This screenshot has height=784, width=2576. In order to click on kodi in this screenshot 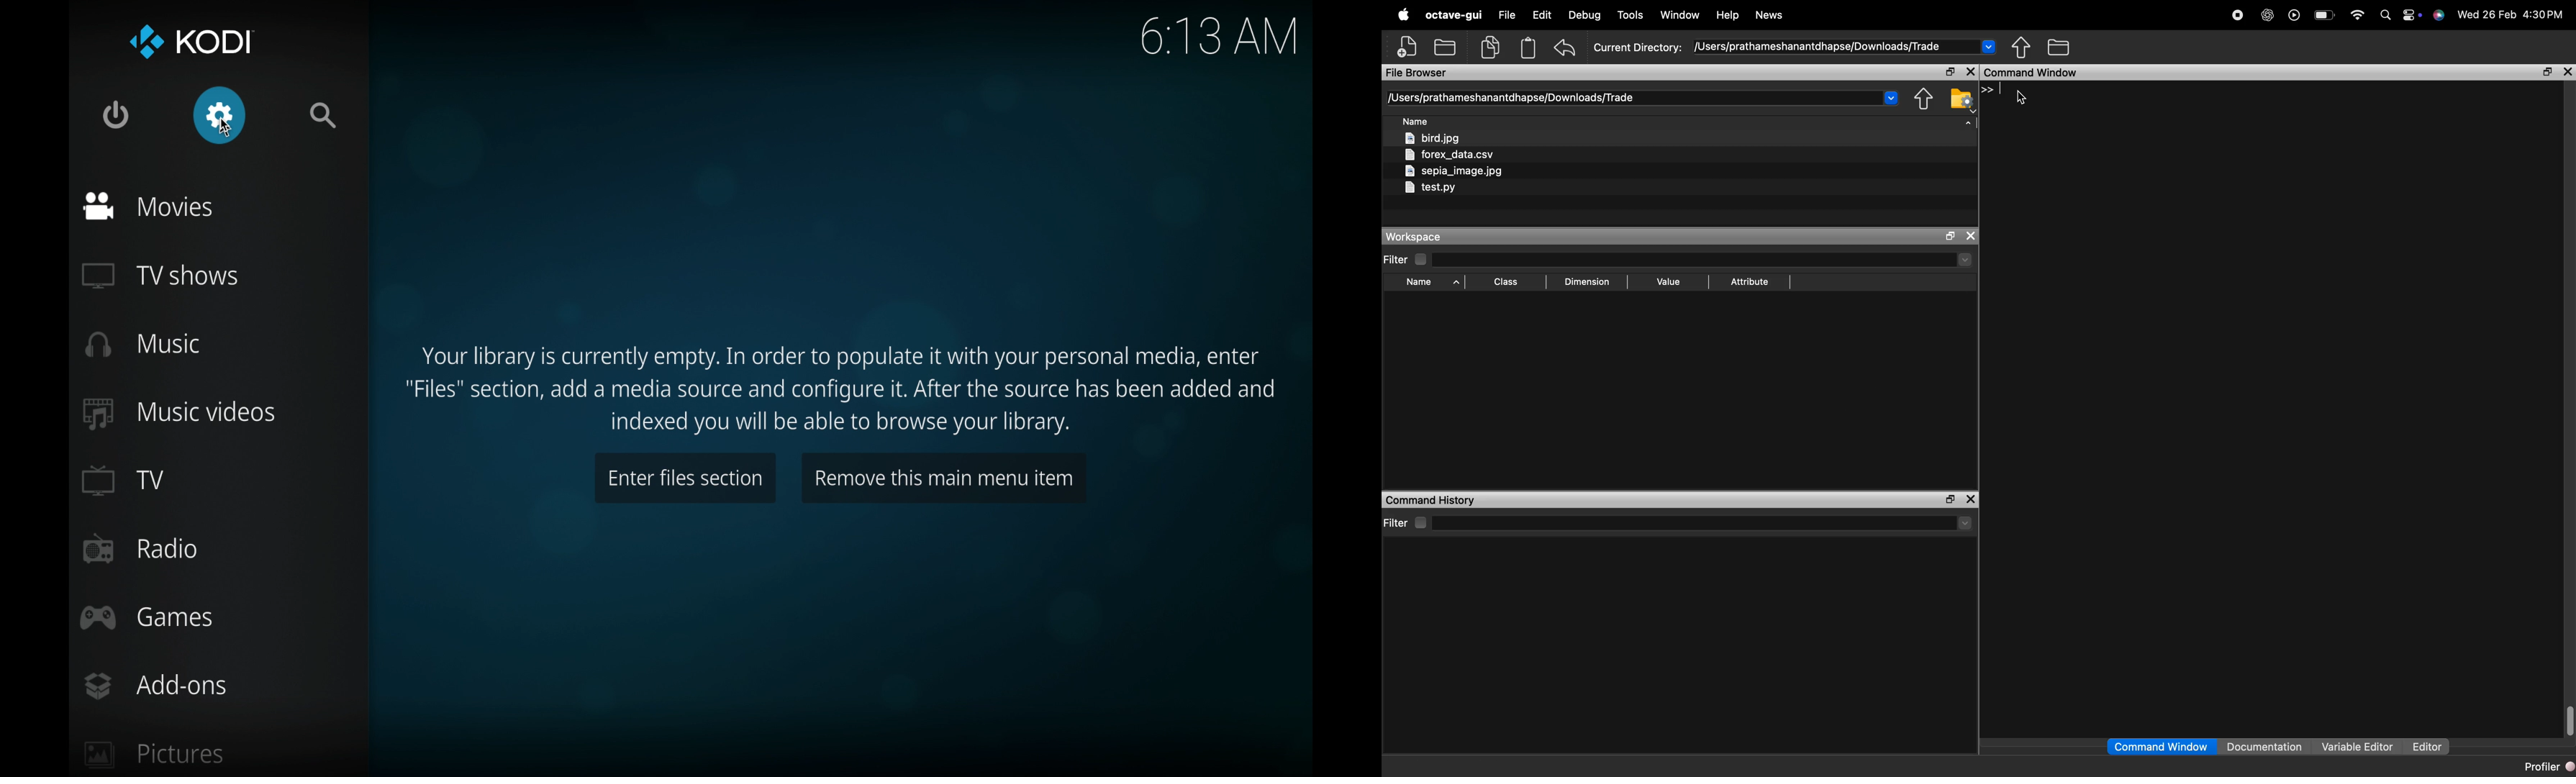, I will do `click(190, 41)`.